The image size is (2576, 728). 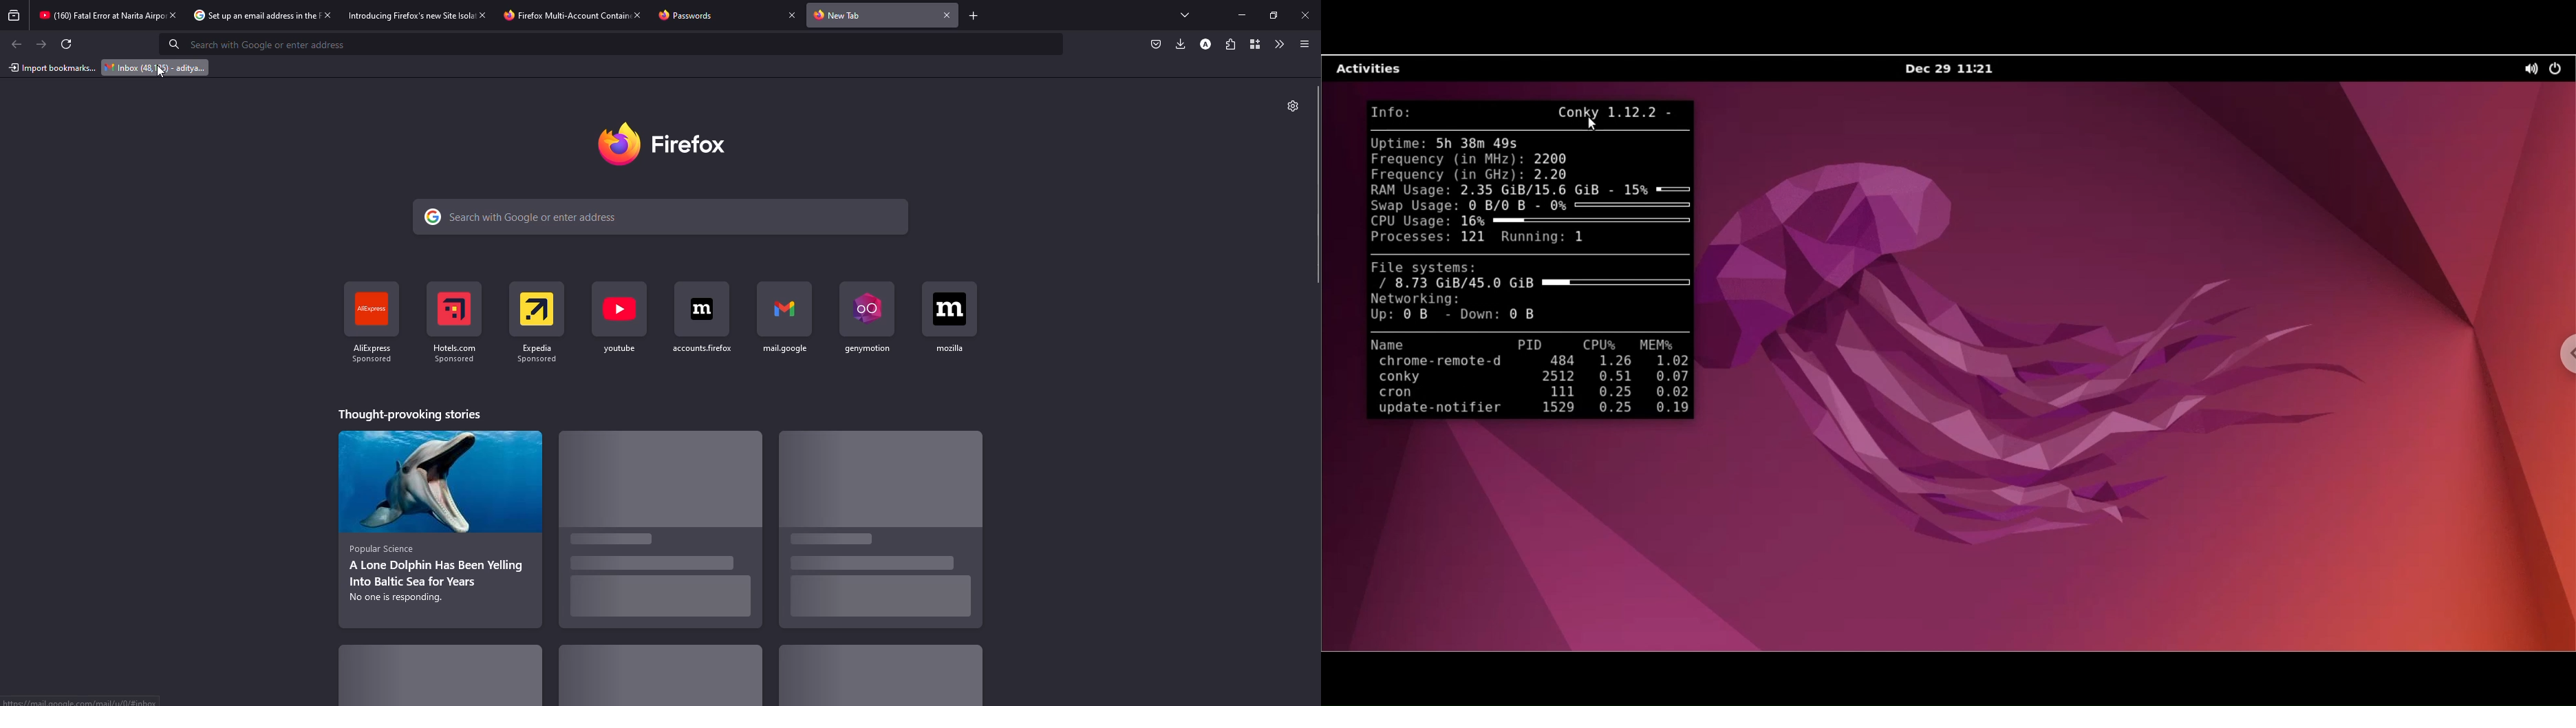 What do you see at coordinates (949, 307) in the screenshot?
I see `Icon` at bounding box center [949, 307].